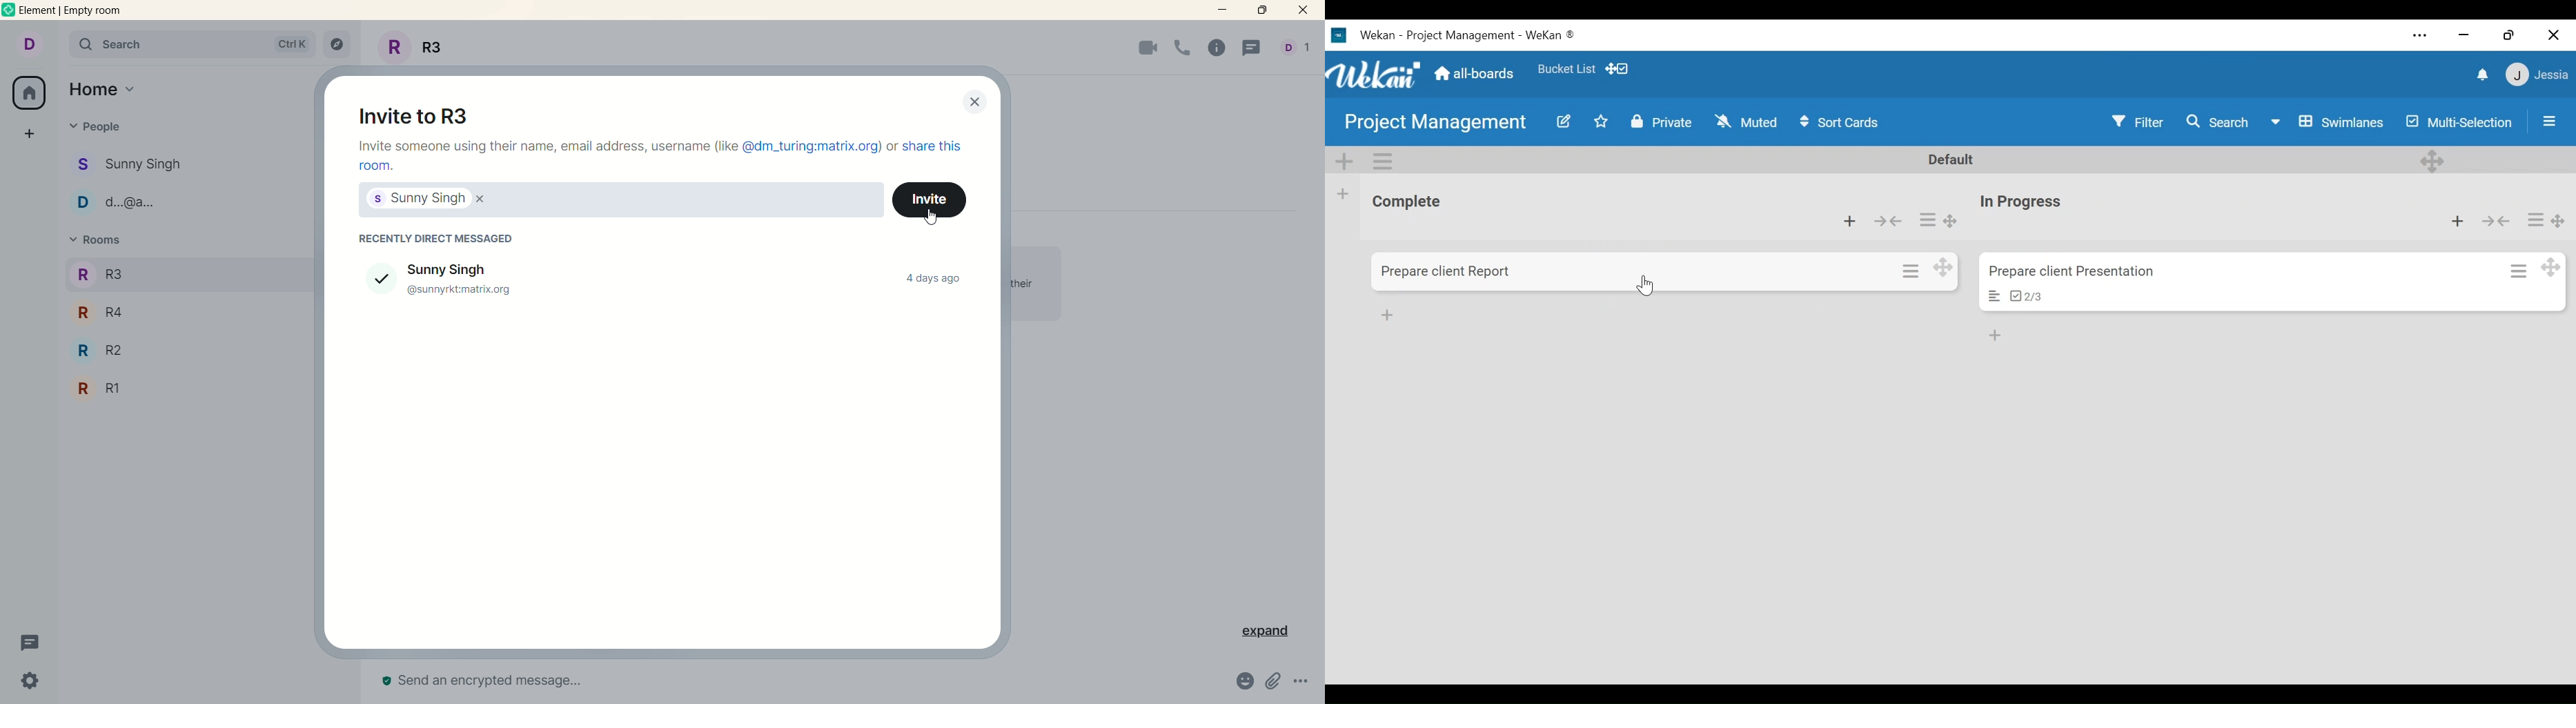 The image size is (2576, 728). What do you see at coordinates (467, 268) in the screenshot?
I see `Sunny Singh` at bounding box center [467, 268].